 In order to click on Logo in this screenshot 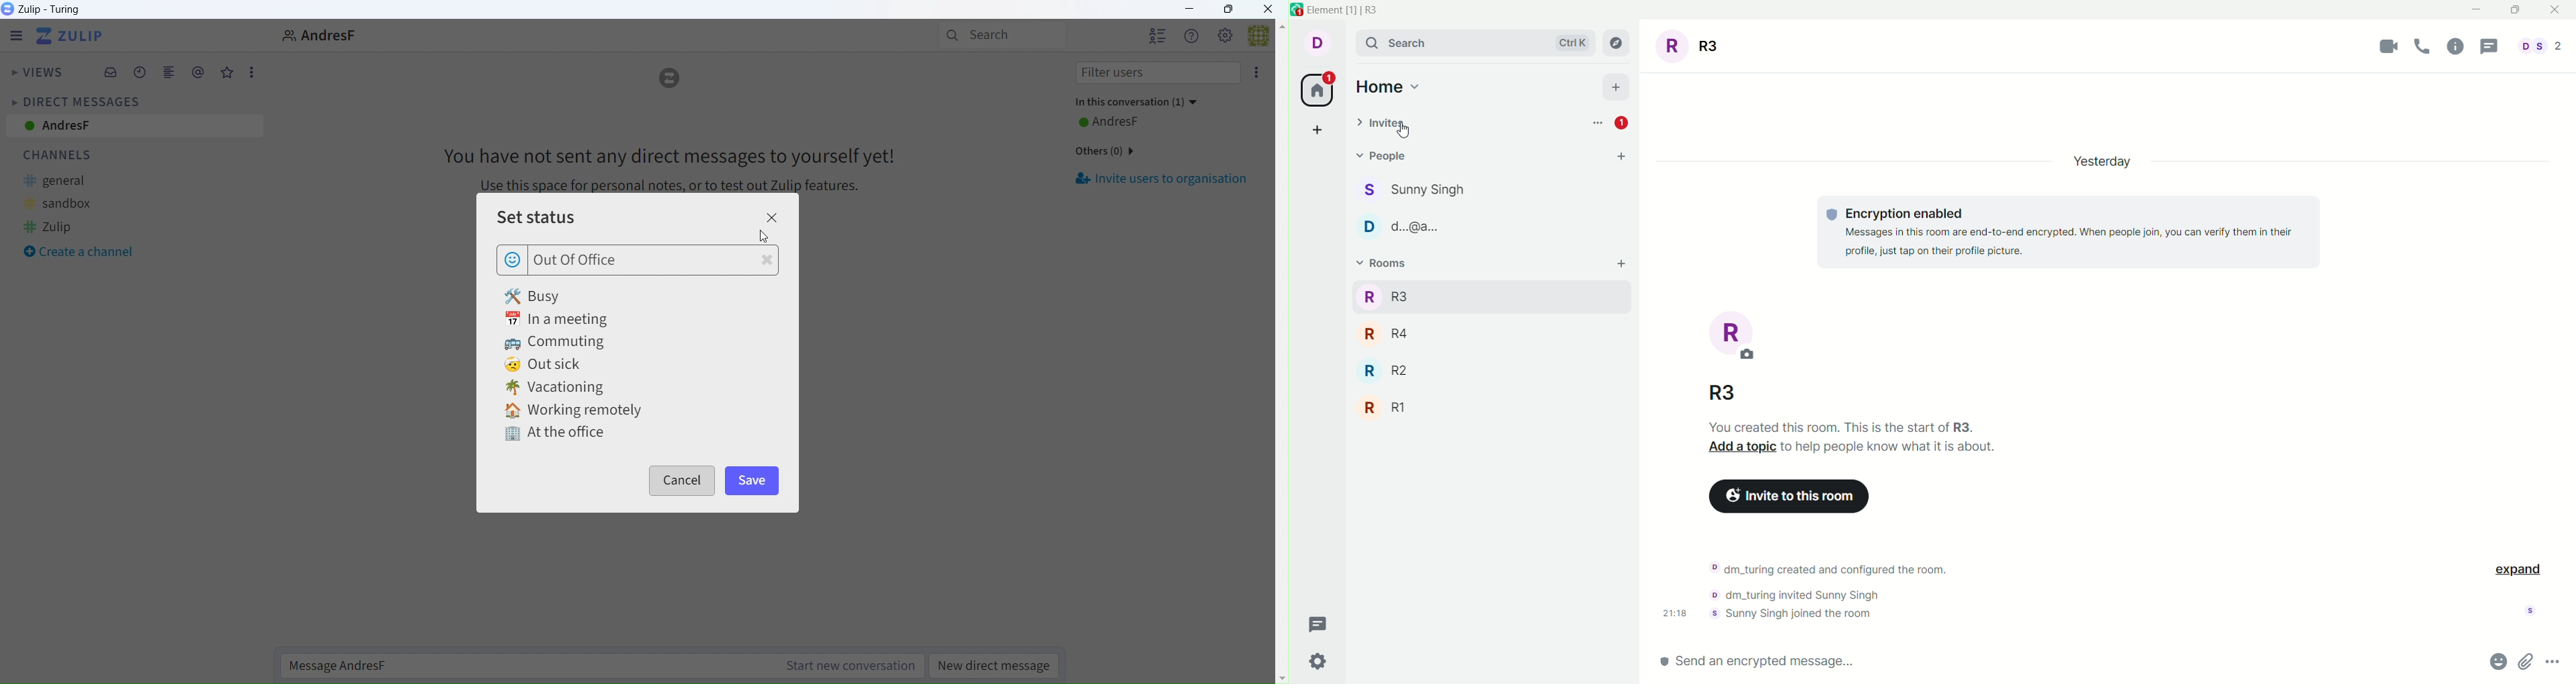, I will do `click(671, 81)`.